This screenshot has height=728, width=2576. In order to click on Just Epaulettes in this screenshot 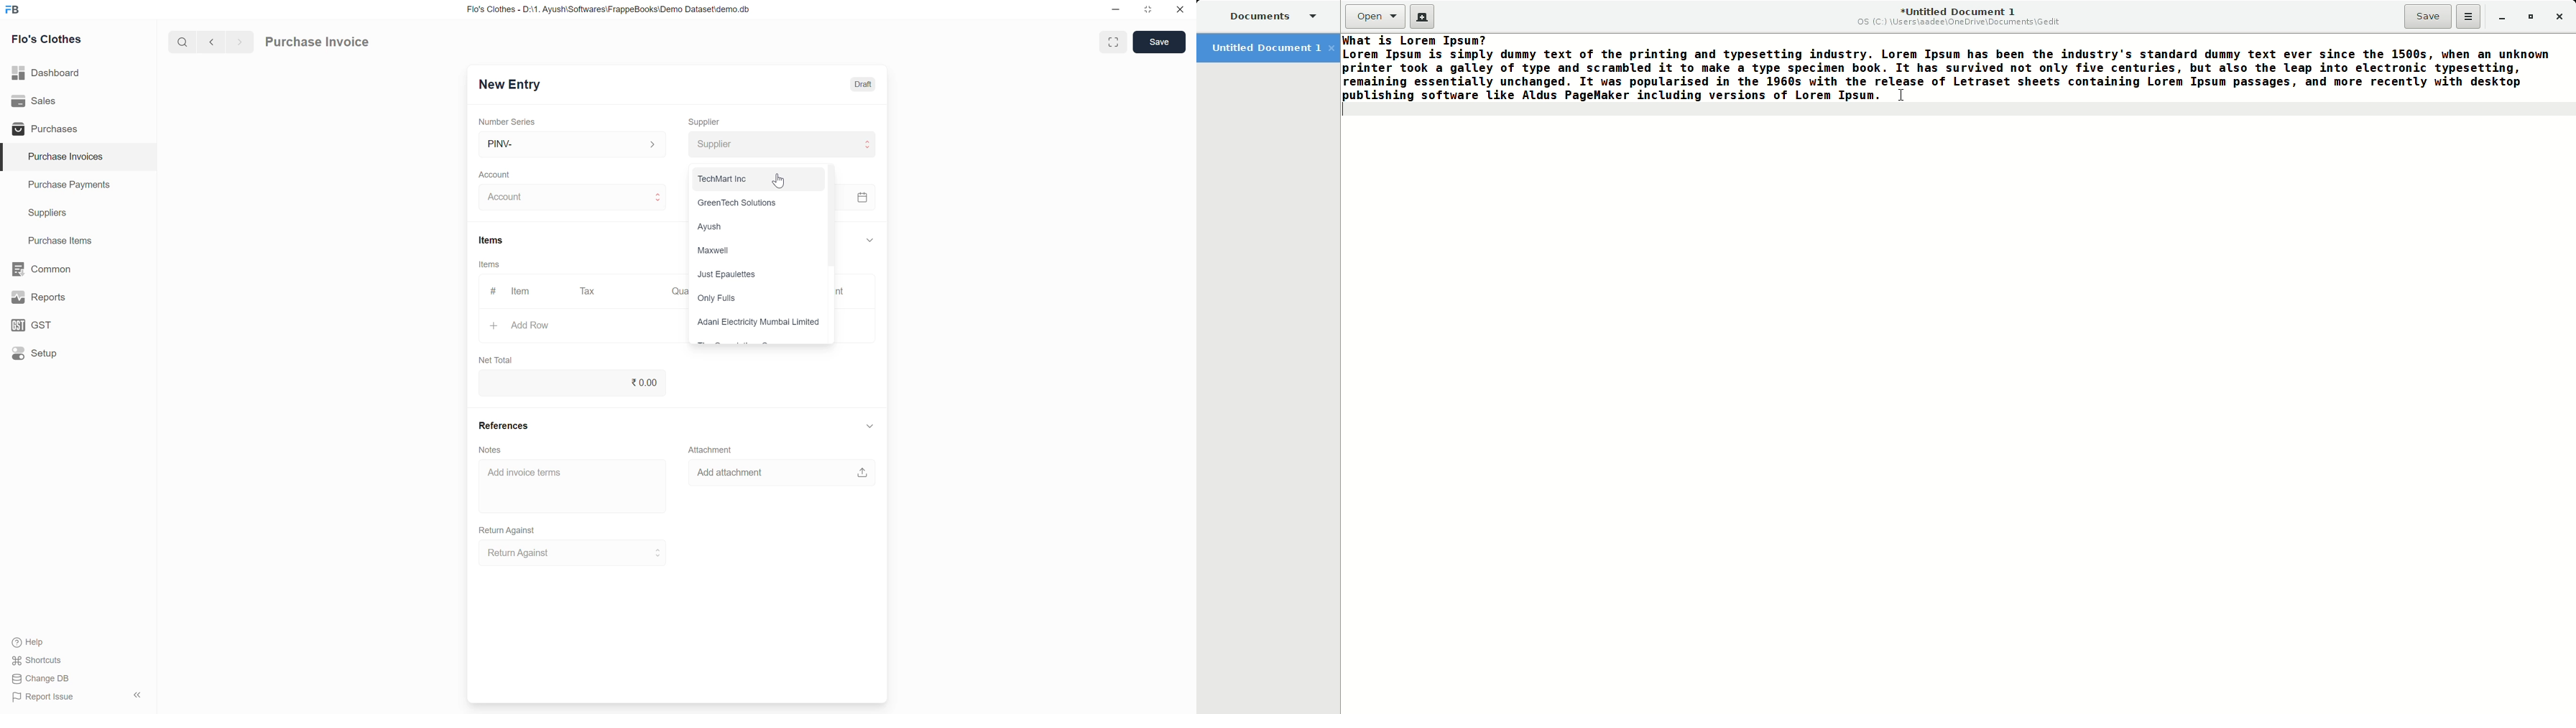, I will do `click(759, 275)`.